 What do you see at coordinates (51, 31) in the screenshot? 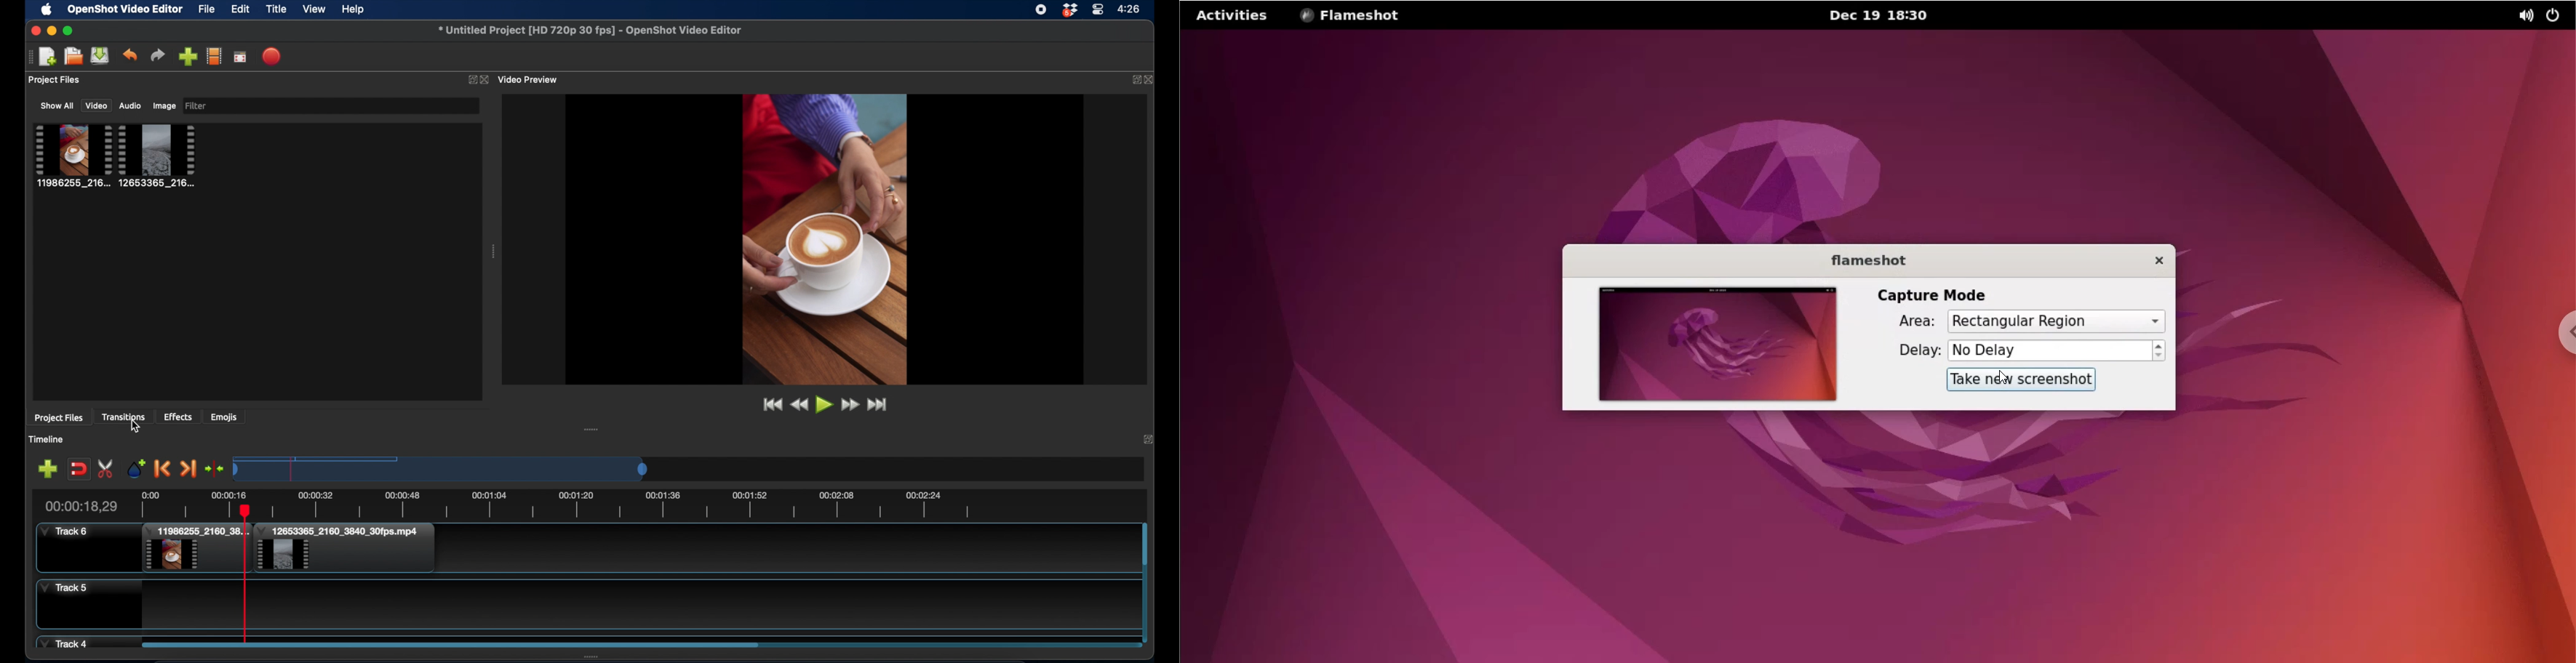
I see `minimize` at bounding box center [51, 31].